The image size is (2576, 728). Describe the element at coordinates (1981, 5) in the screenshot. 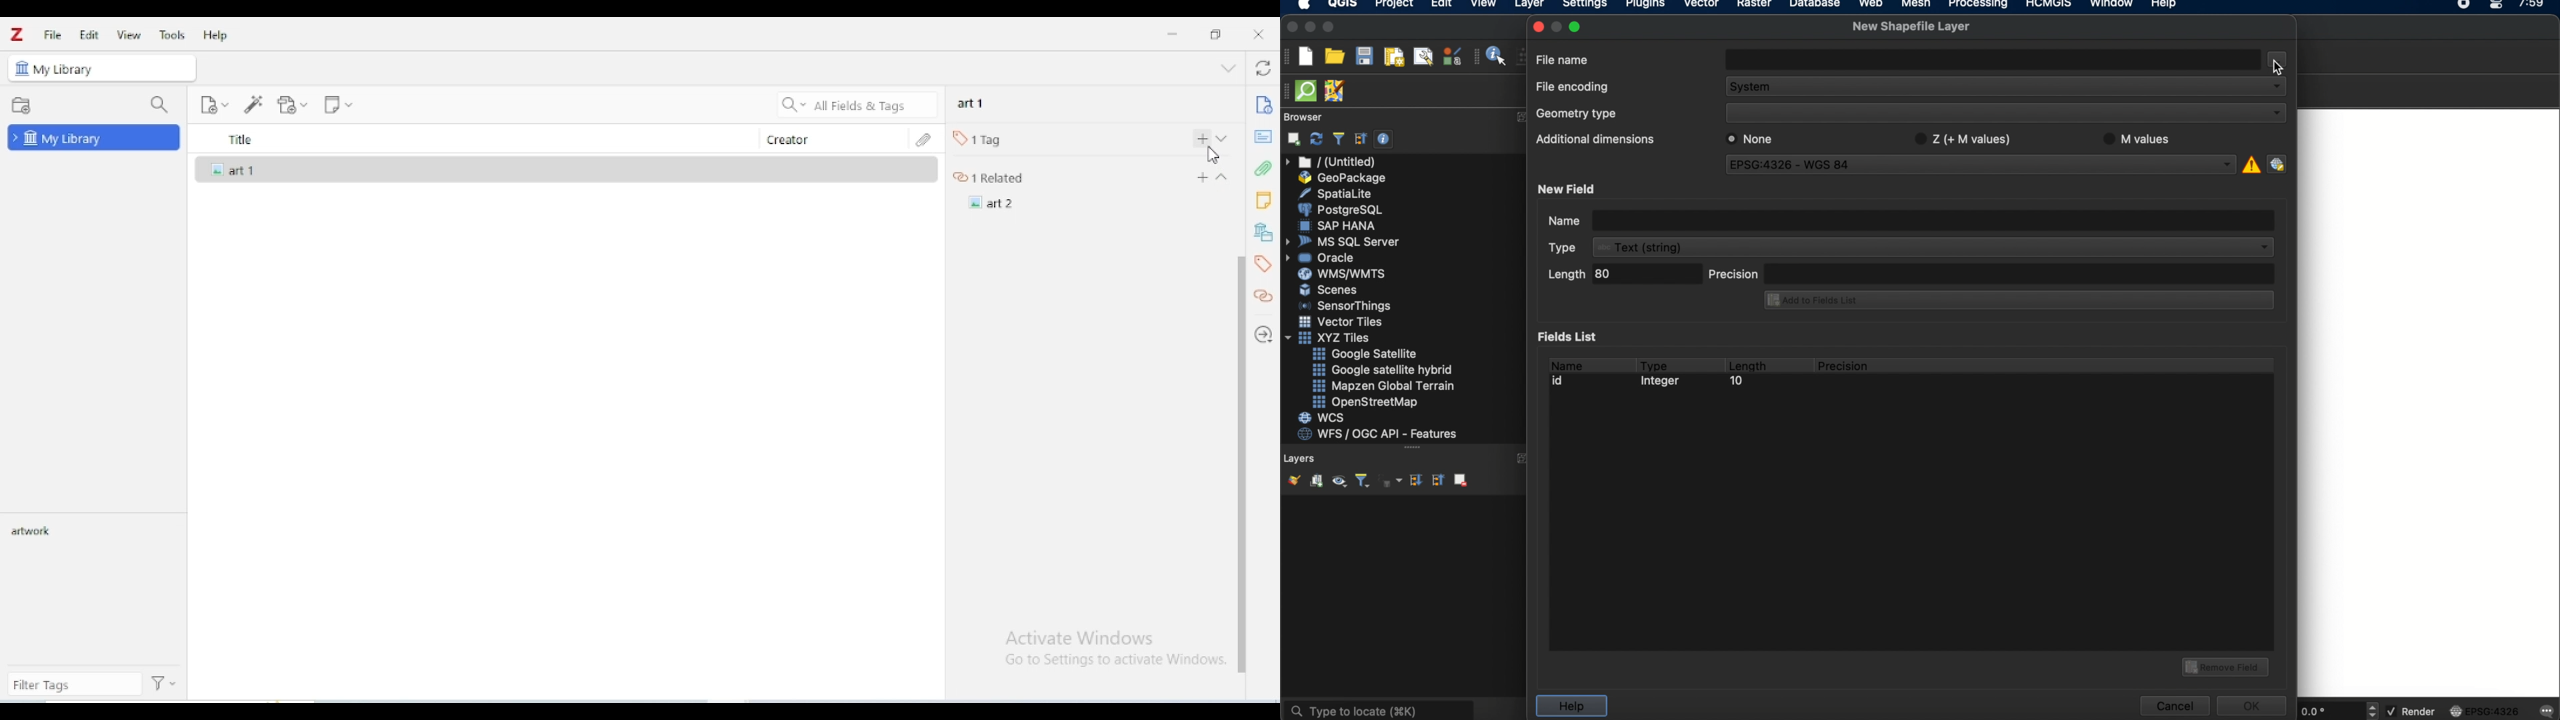

I see `processing` at that location.